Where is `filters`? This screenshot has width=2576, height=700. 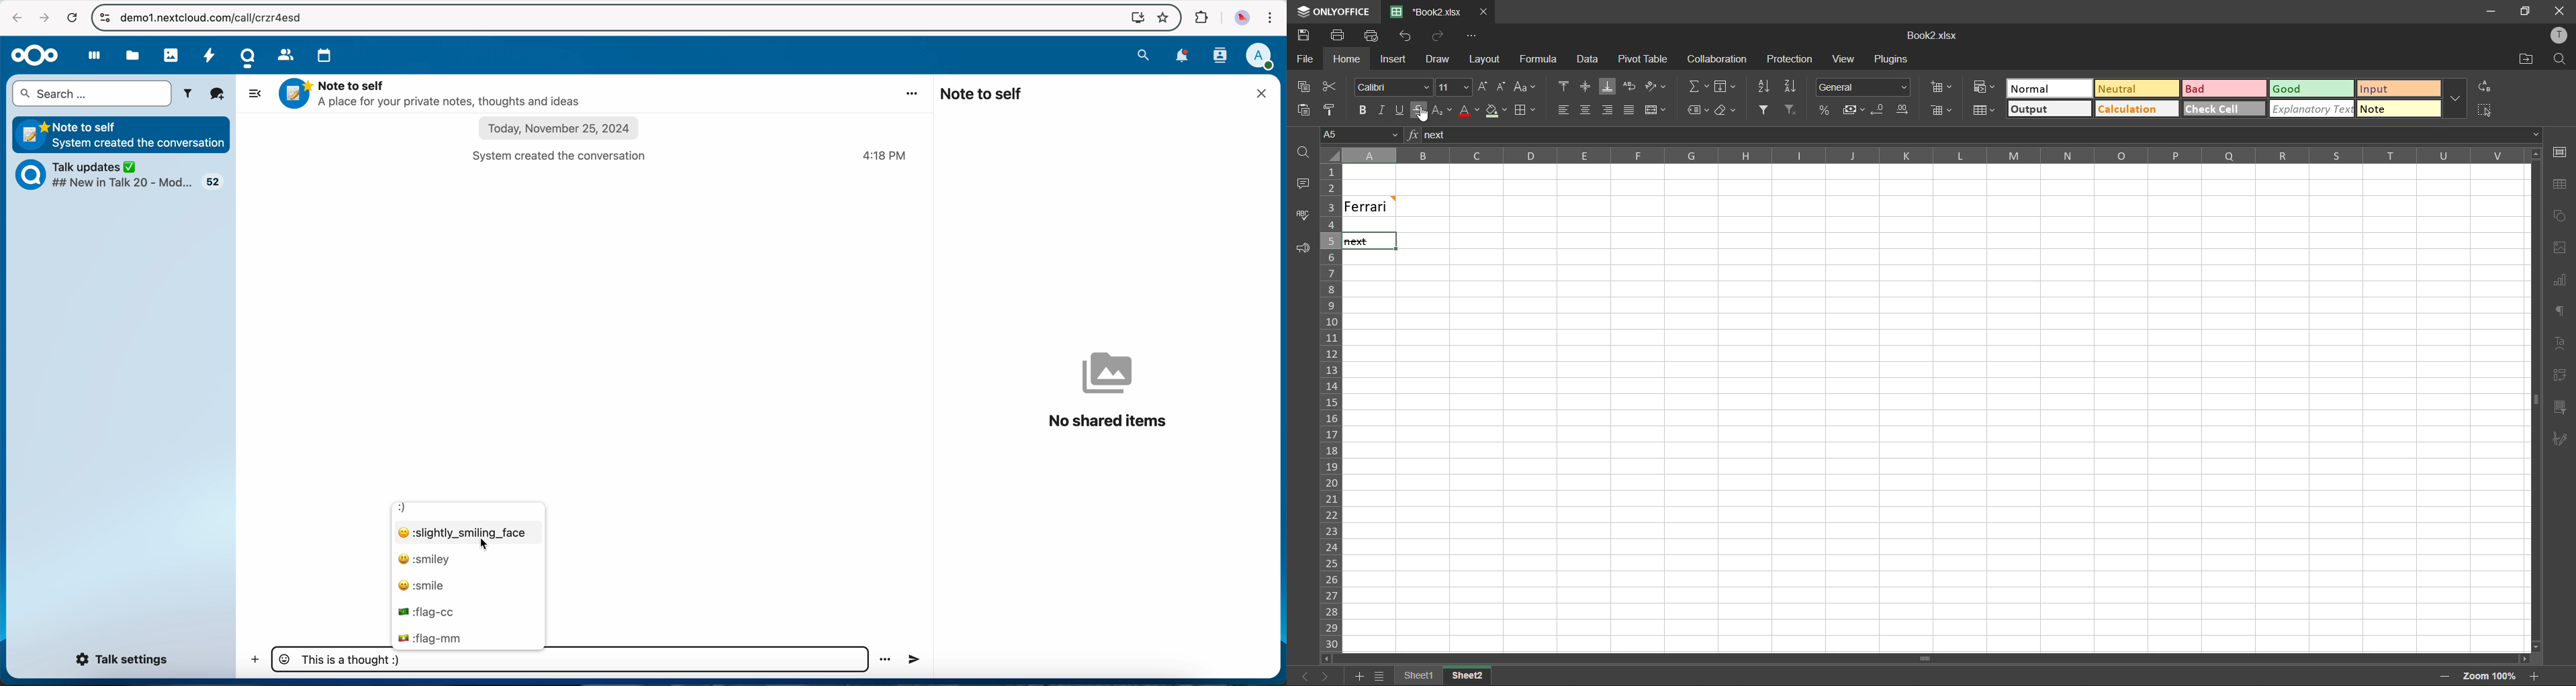 filters is located at coordinates (190, 94).